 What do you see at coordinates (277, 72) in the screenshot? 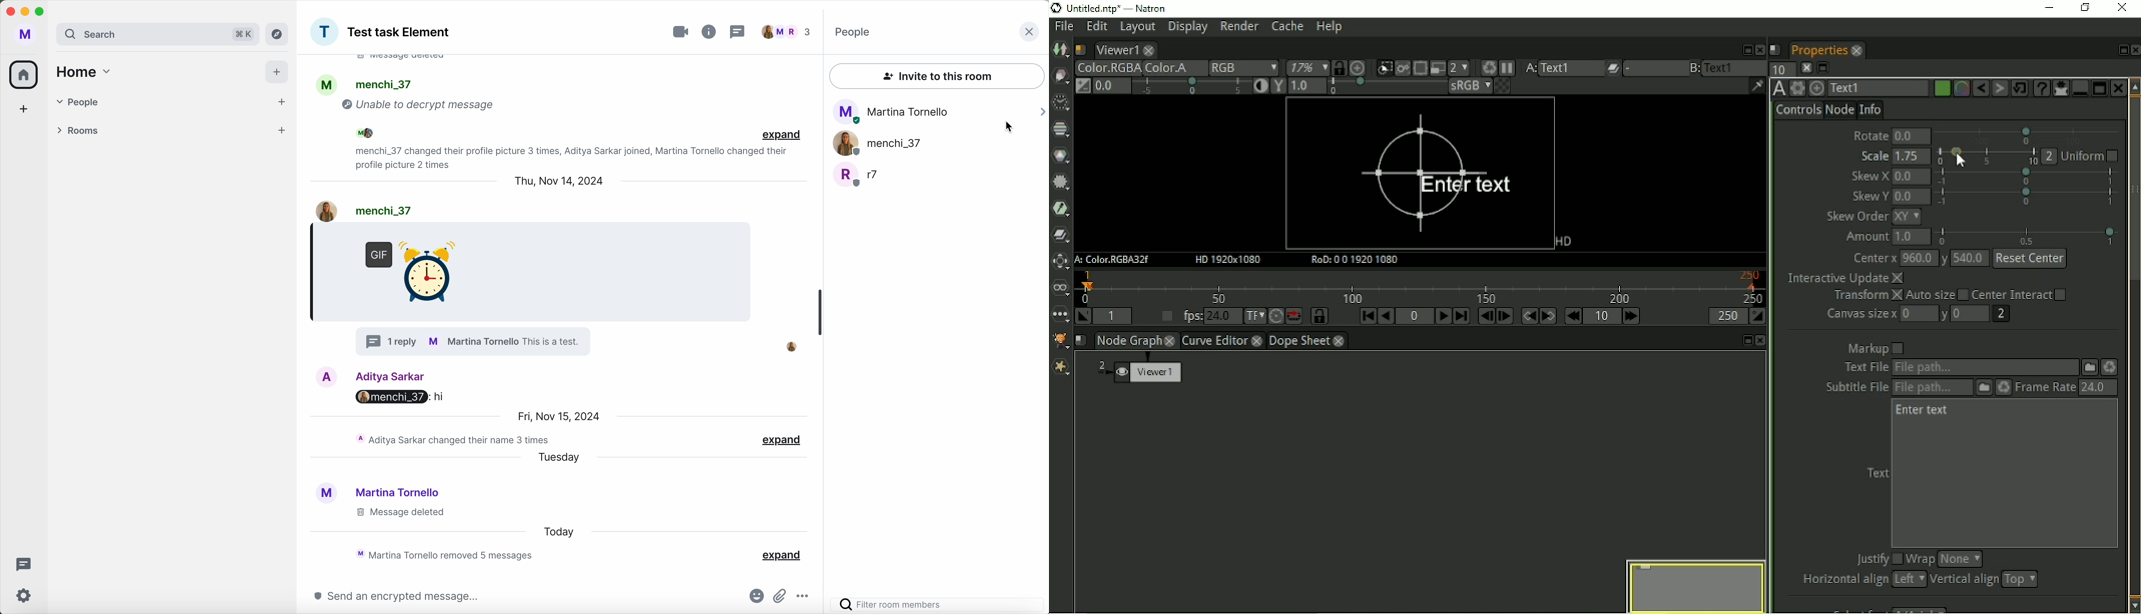
I see `add` at bounding box center [277, 72].